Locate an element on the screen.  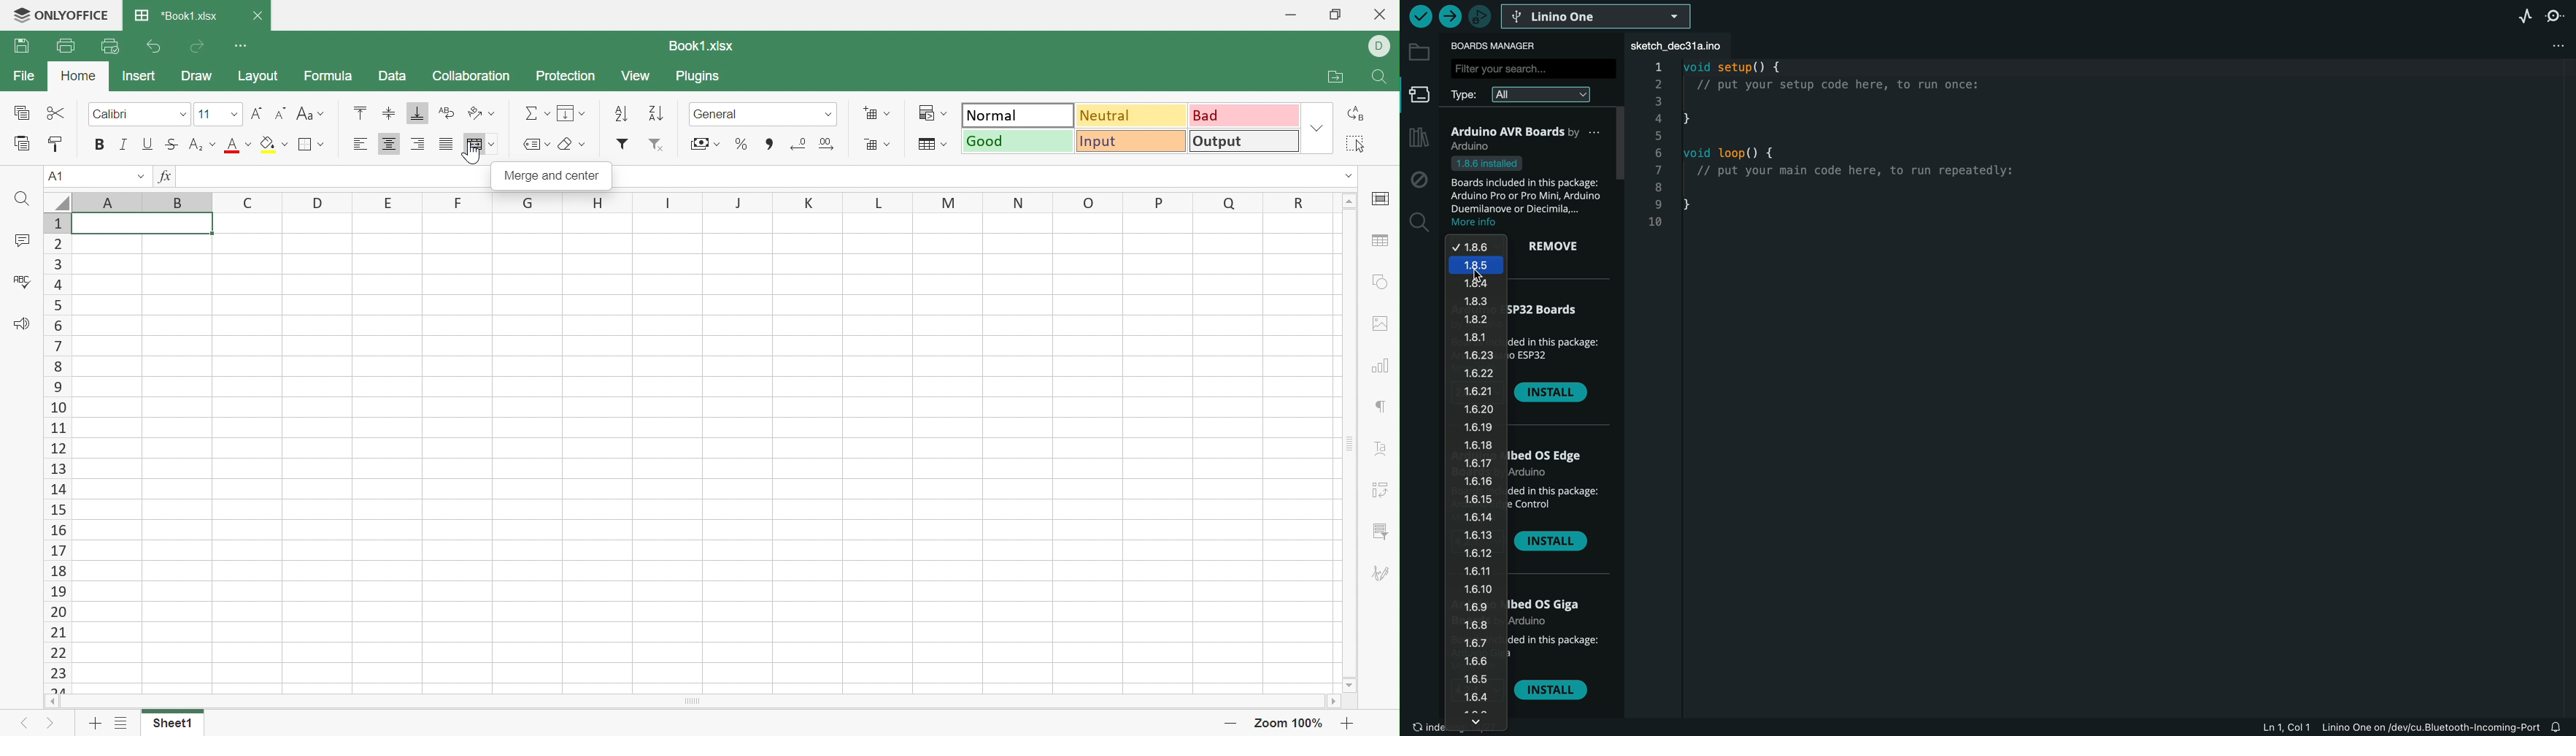
Good is located at coordinates (1018, 142).